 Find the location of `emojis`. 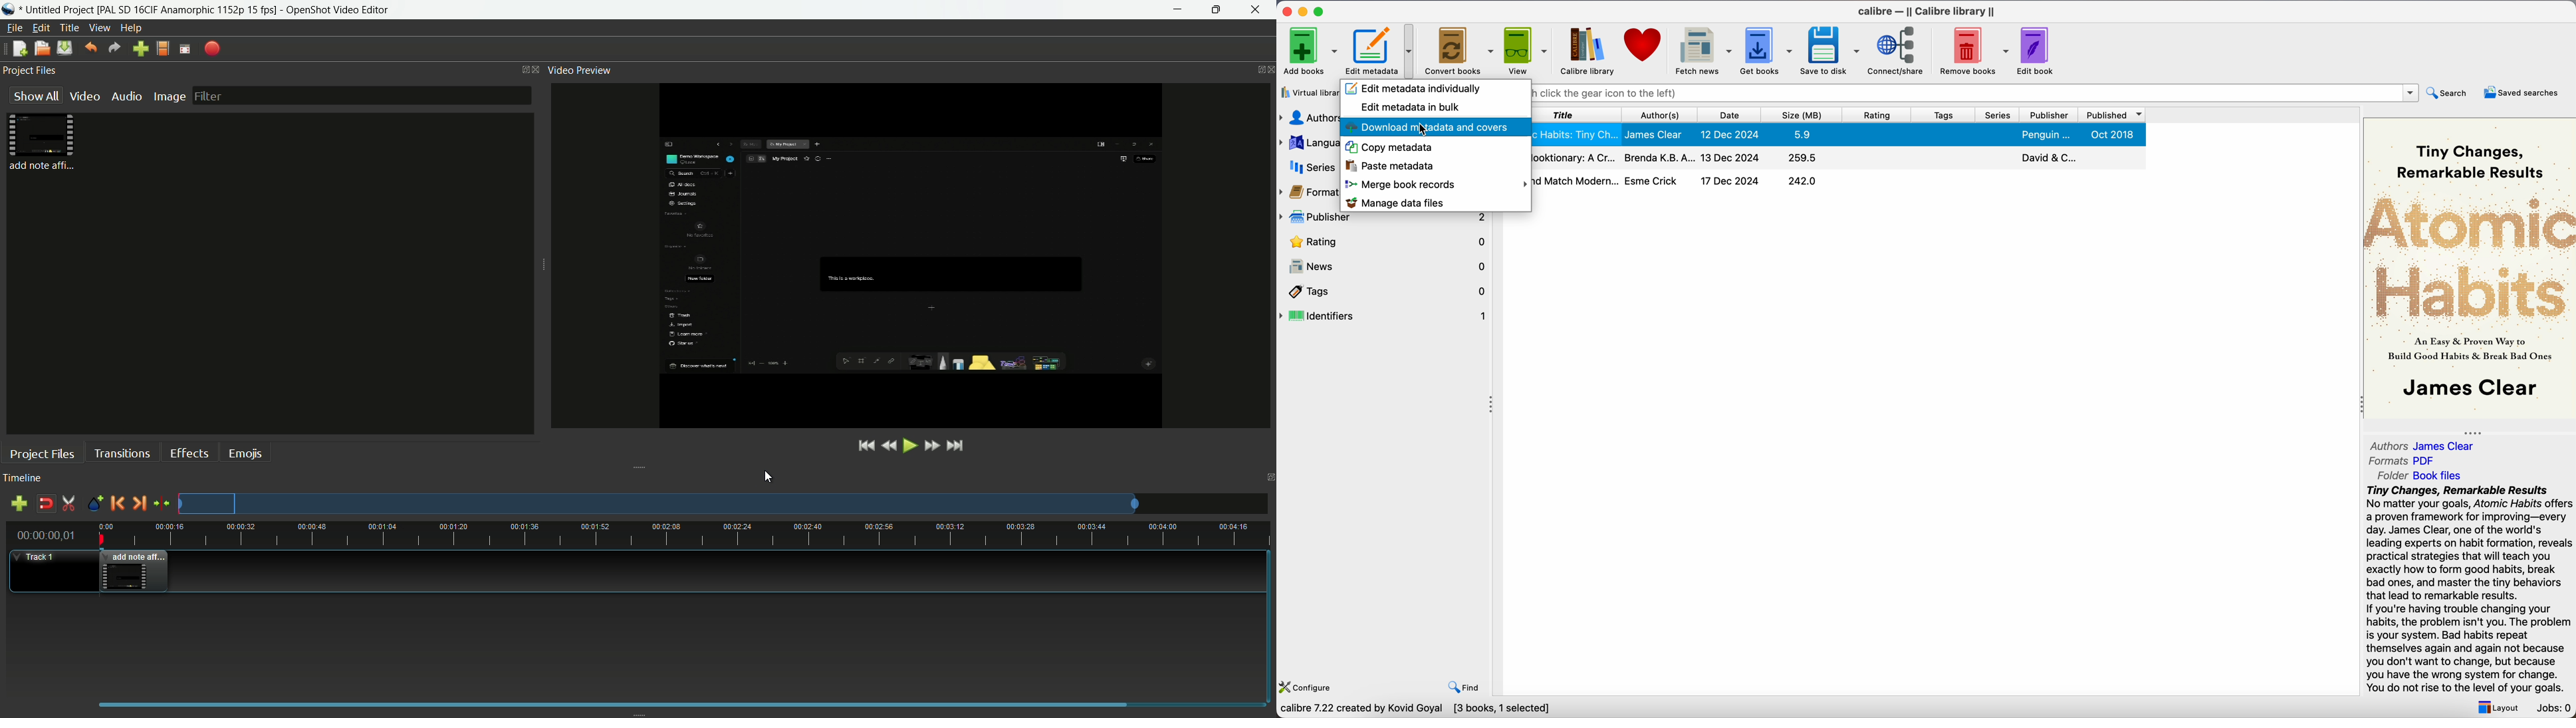

emojis is located at coordinates (246, 454).